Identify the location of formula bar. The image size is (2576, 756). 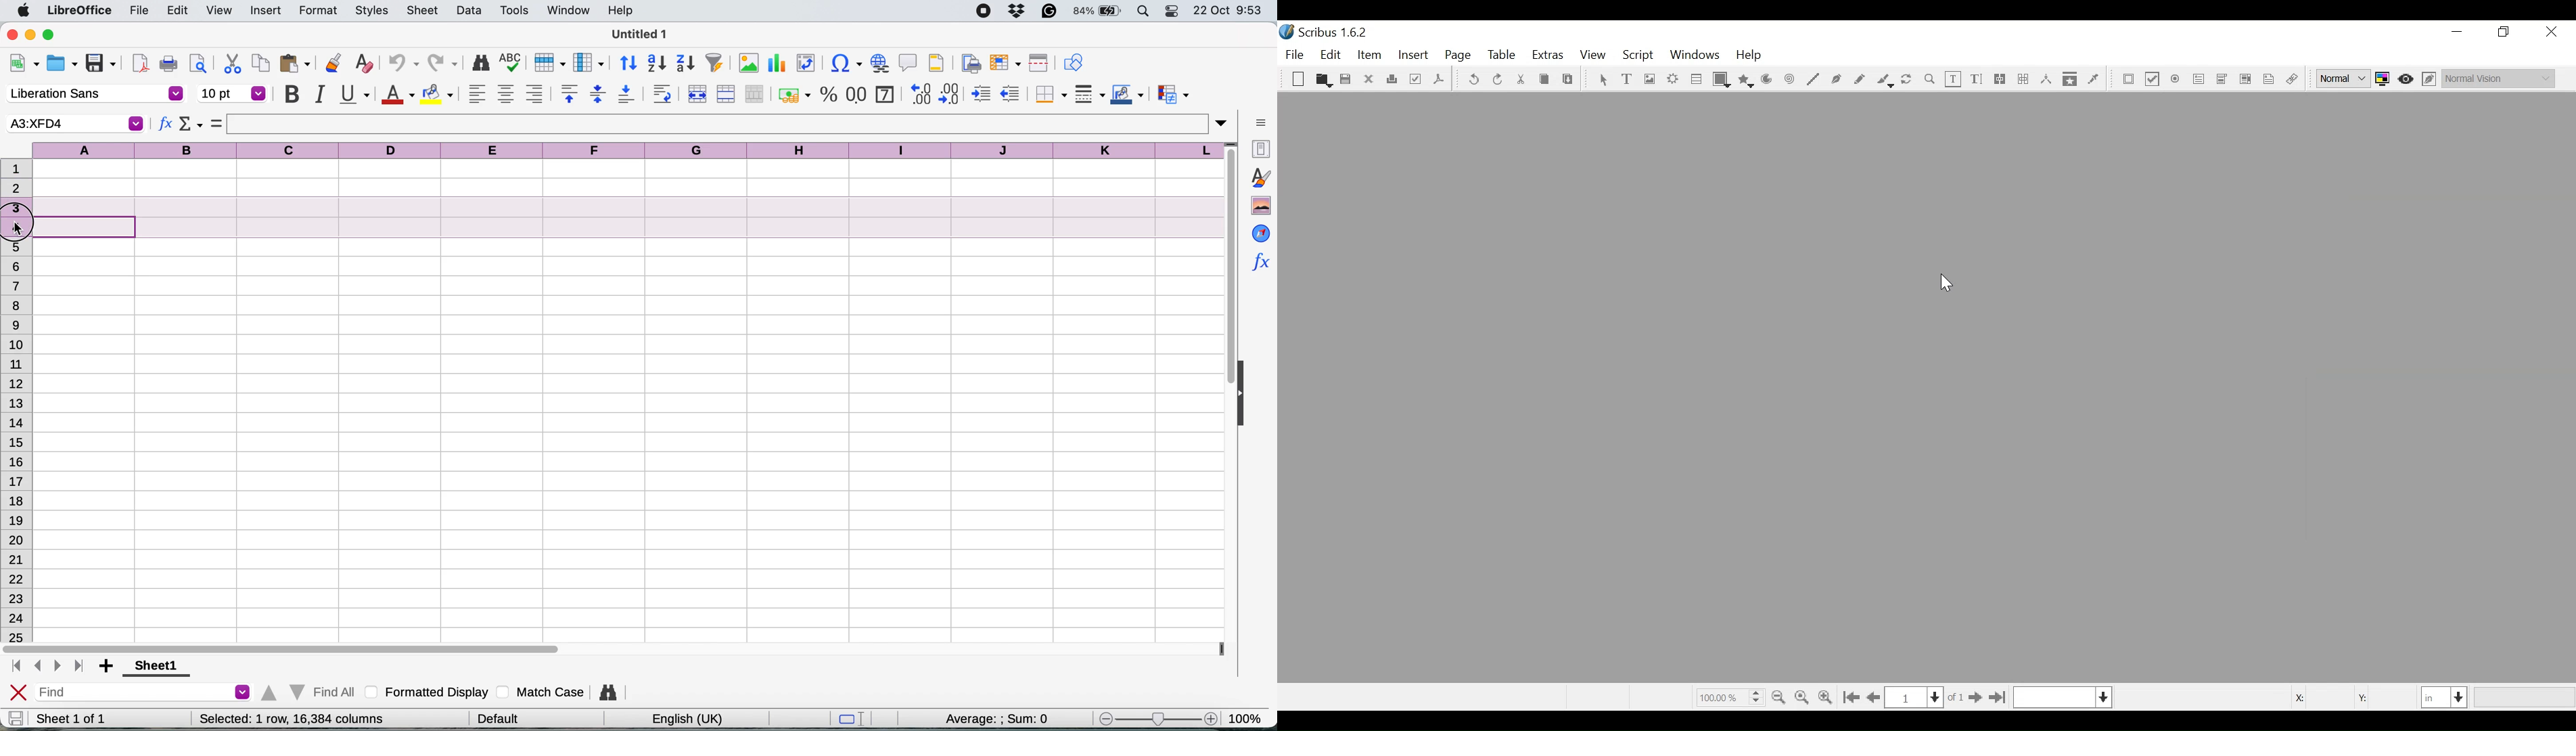
(728, 124).